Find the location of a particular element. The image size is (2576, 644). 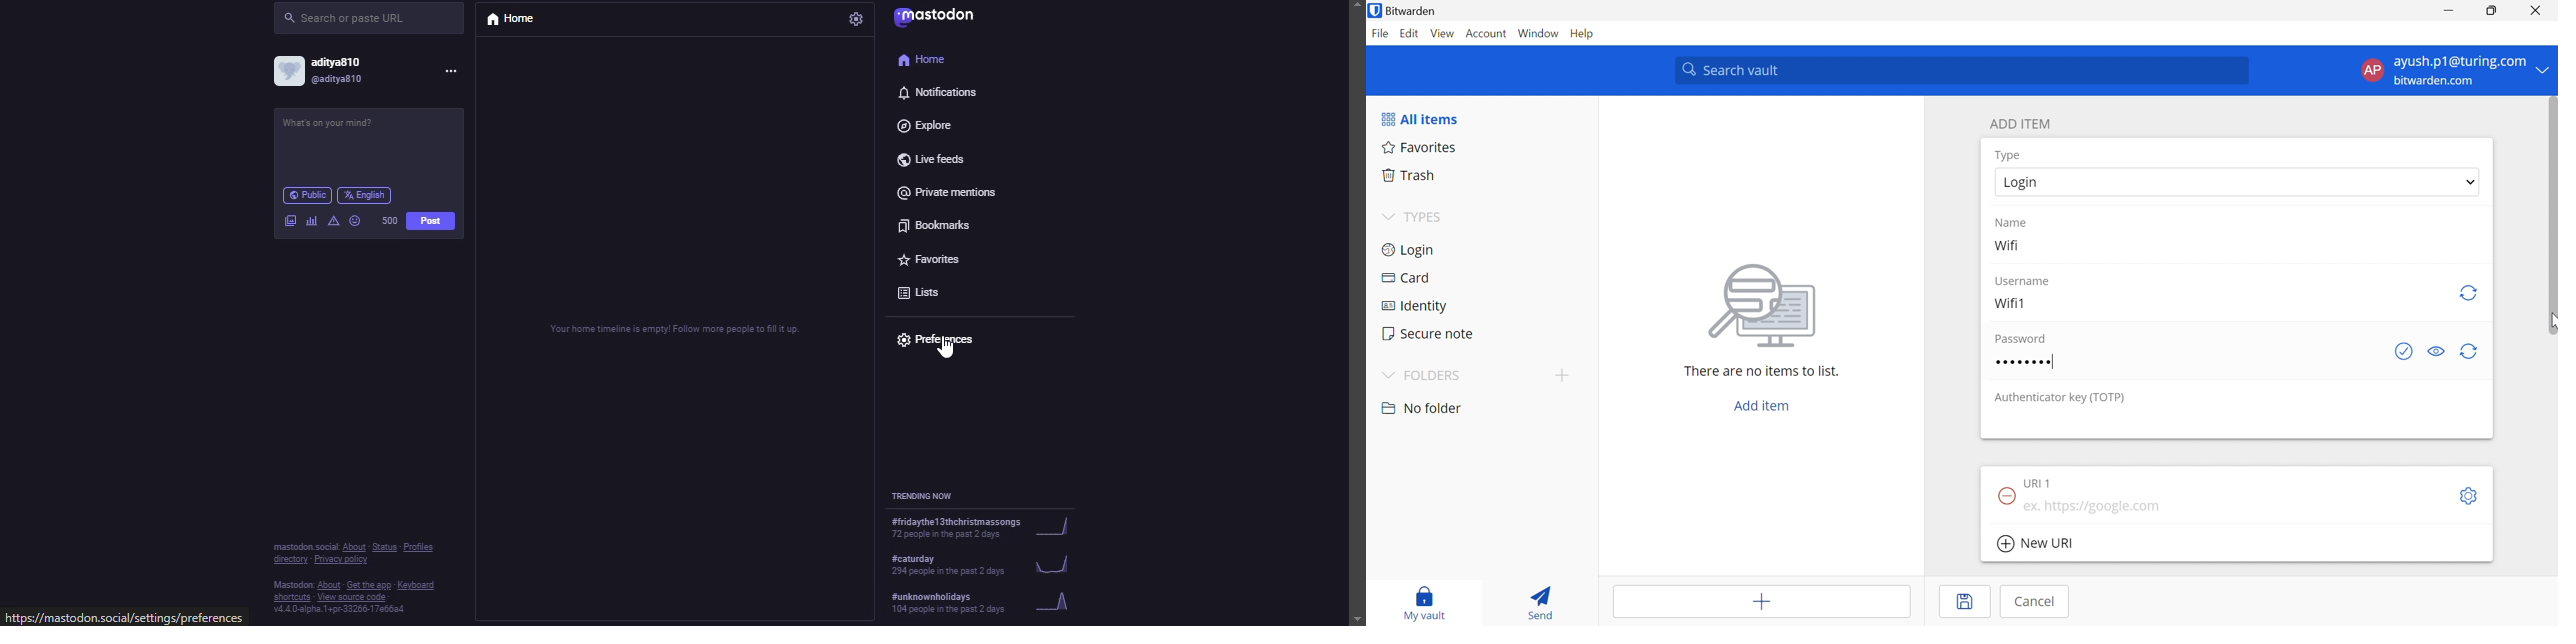

File is located at coordinates (1380, 33).